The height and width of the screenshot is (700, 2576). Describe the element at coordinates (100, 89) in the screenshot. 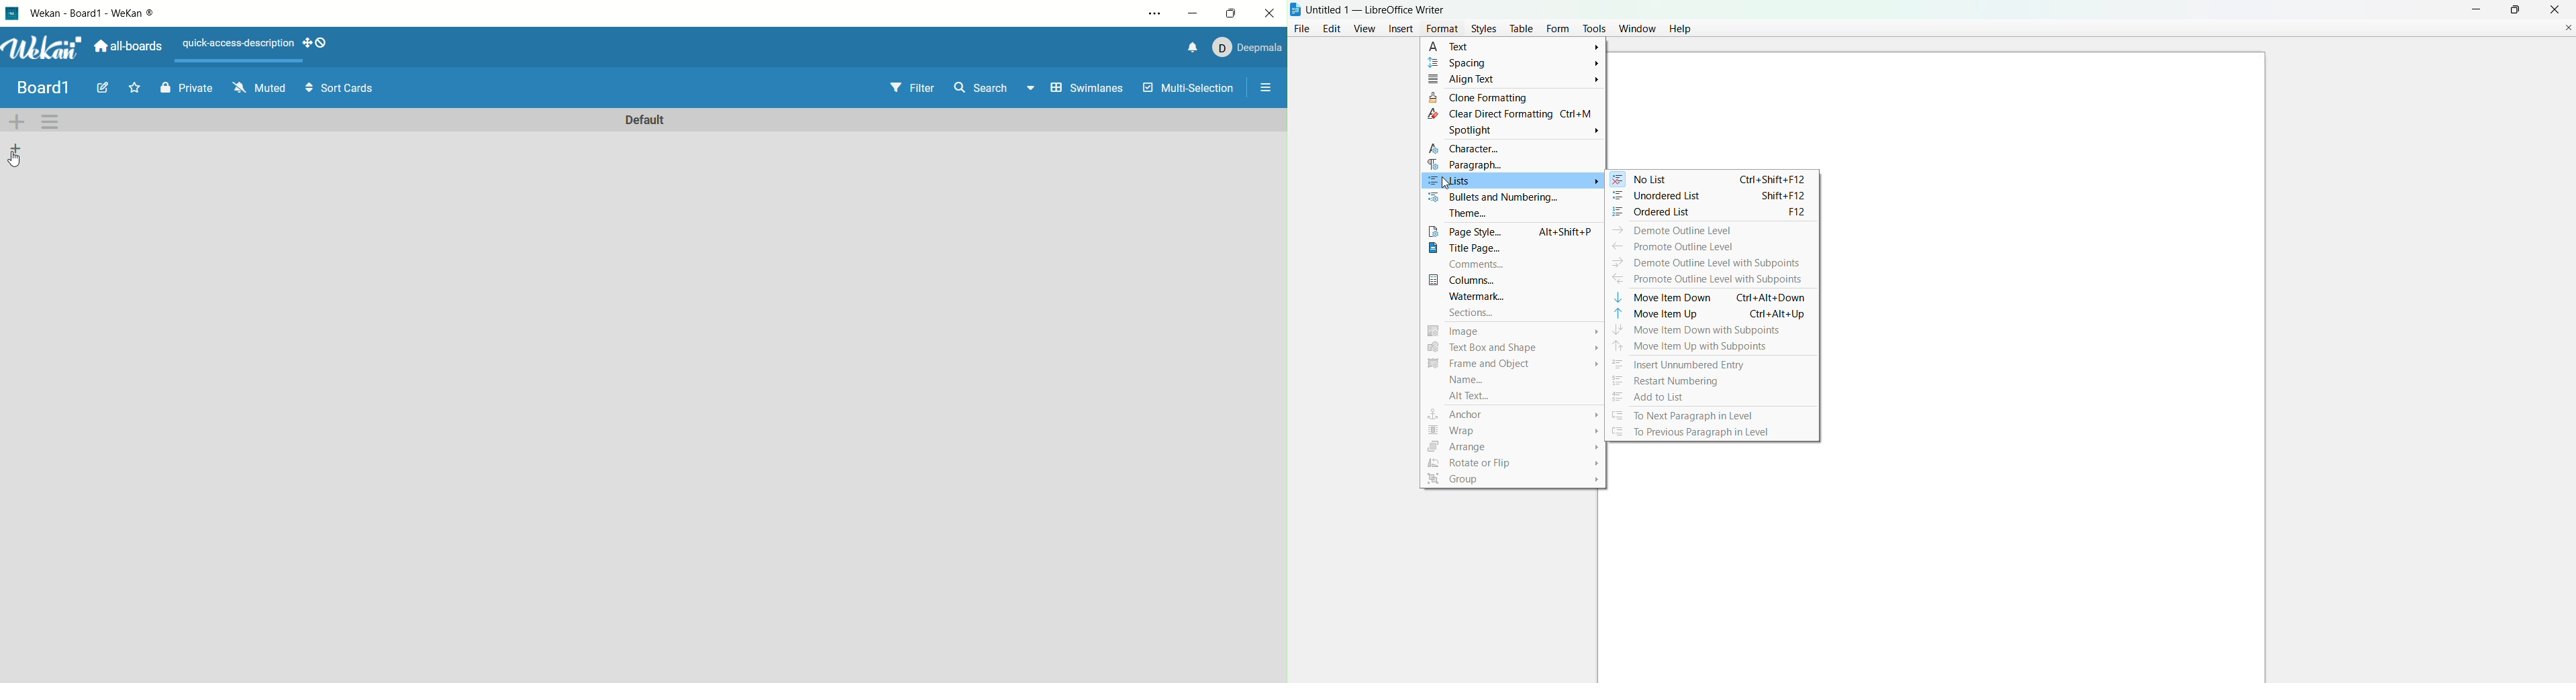

I see `edit` at that location.